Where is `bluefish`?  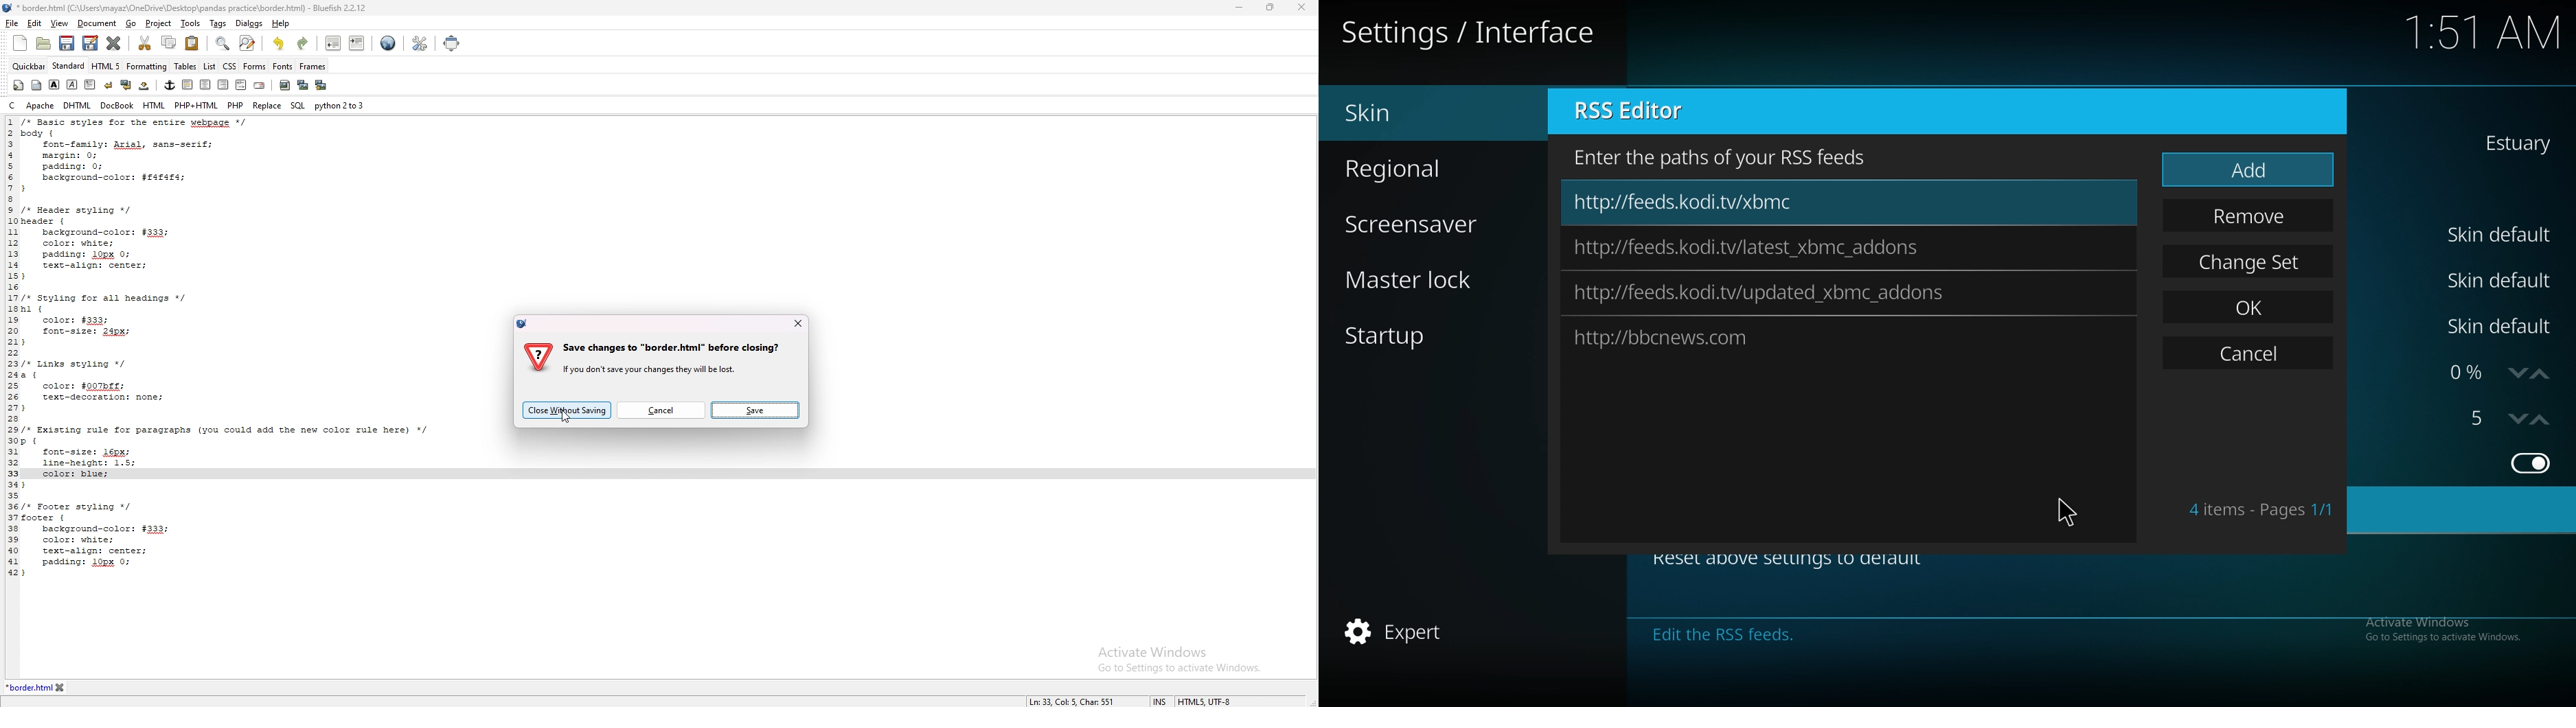
bluefish is located at coordinates (525, 323).